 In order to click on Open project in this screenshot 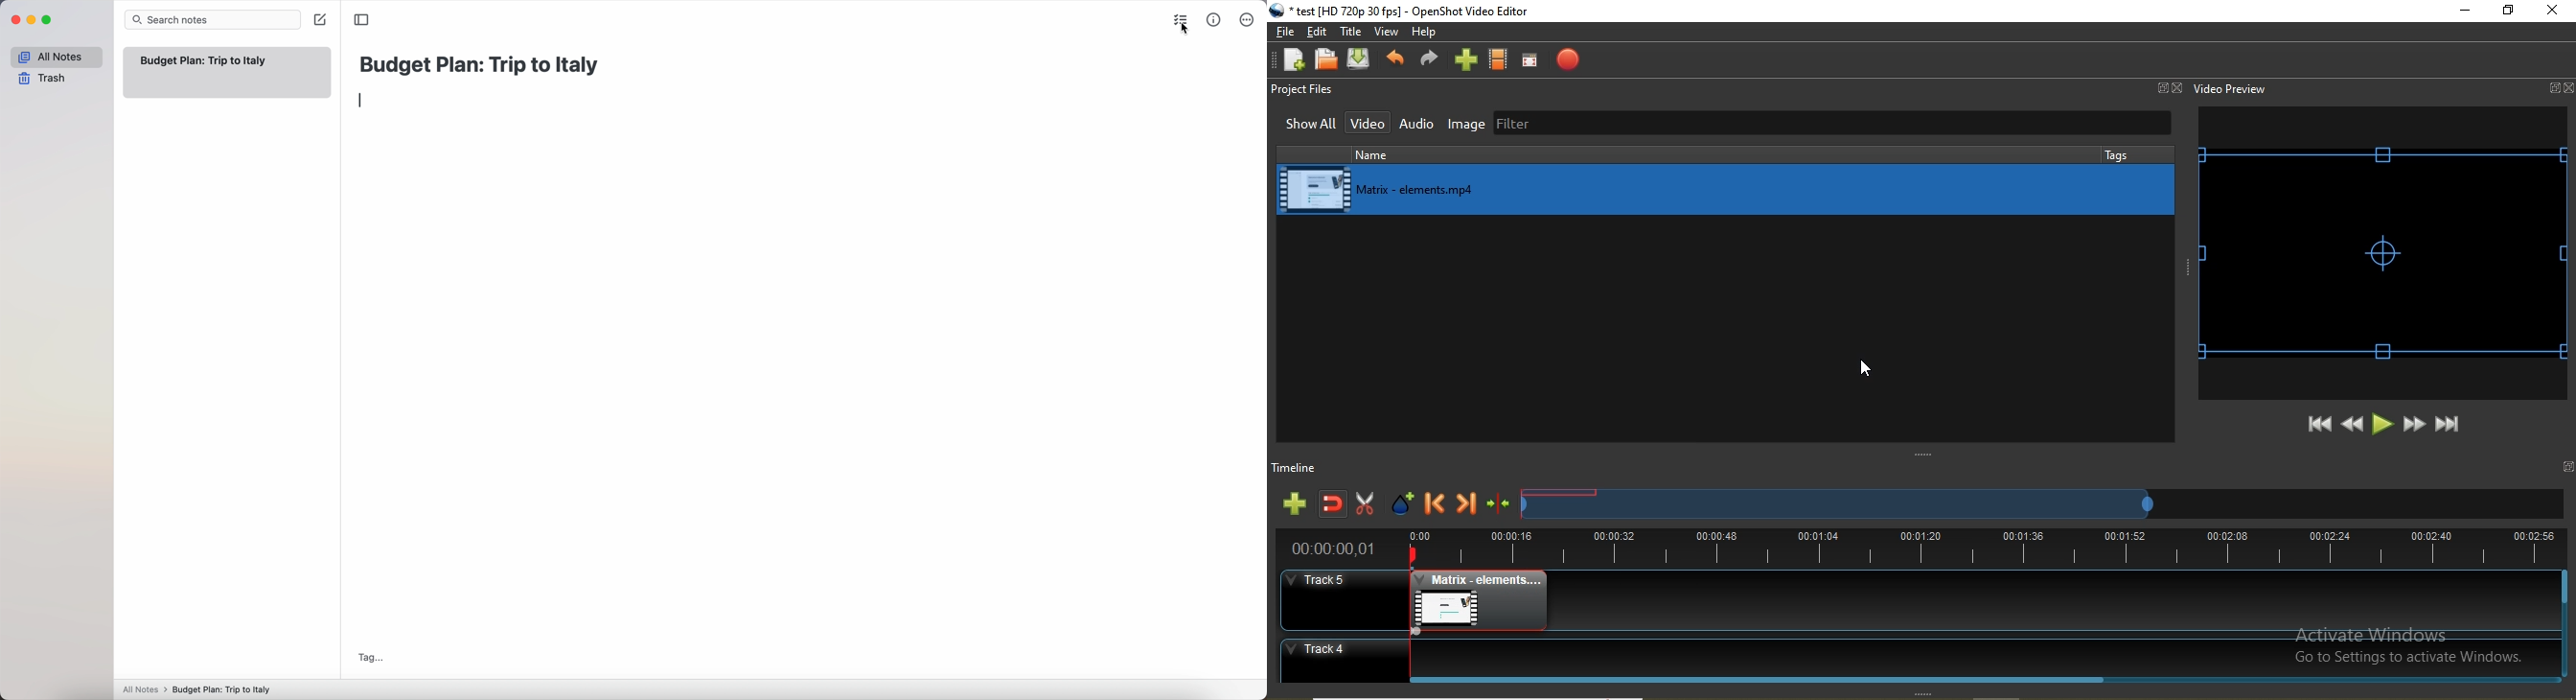, I will do `click(1327, 58)`.